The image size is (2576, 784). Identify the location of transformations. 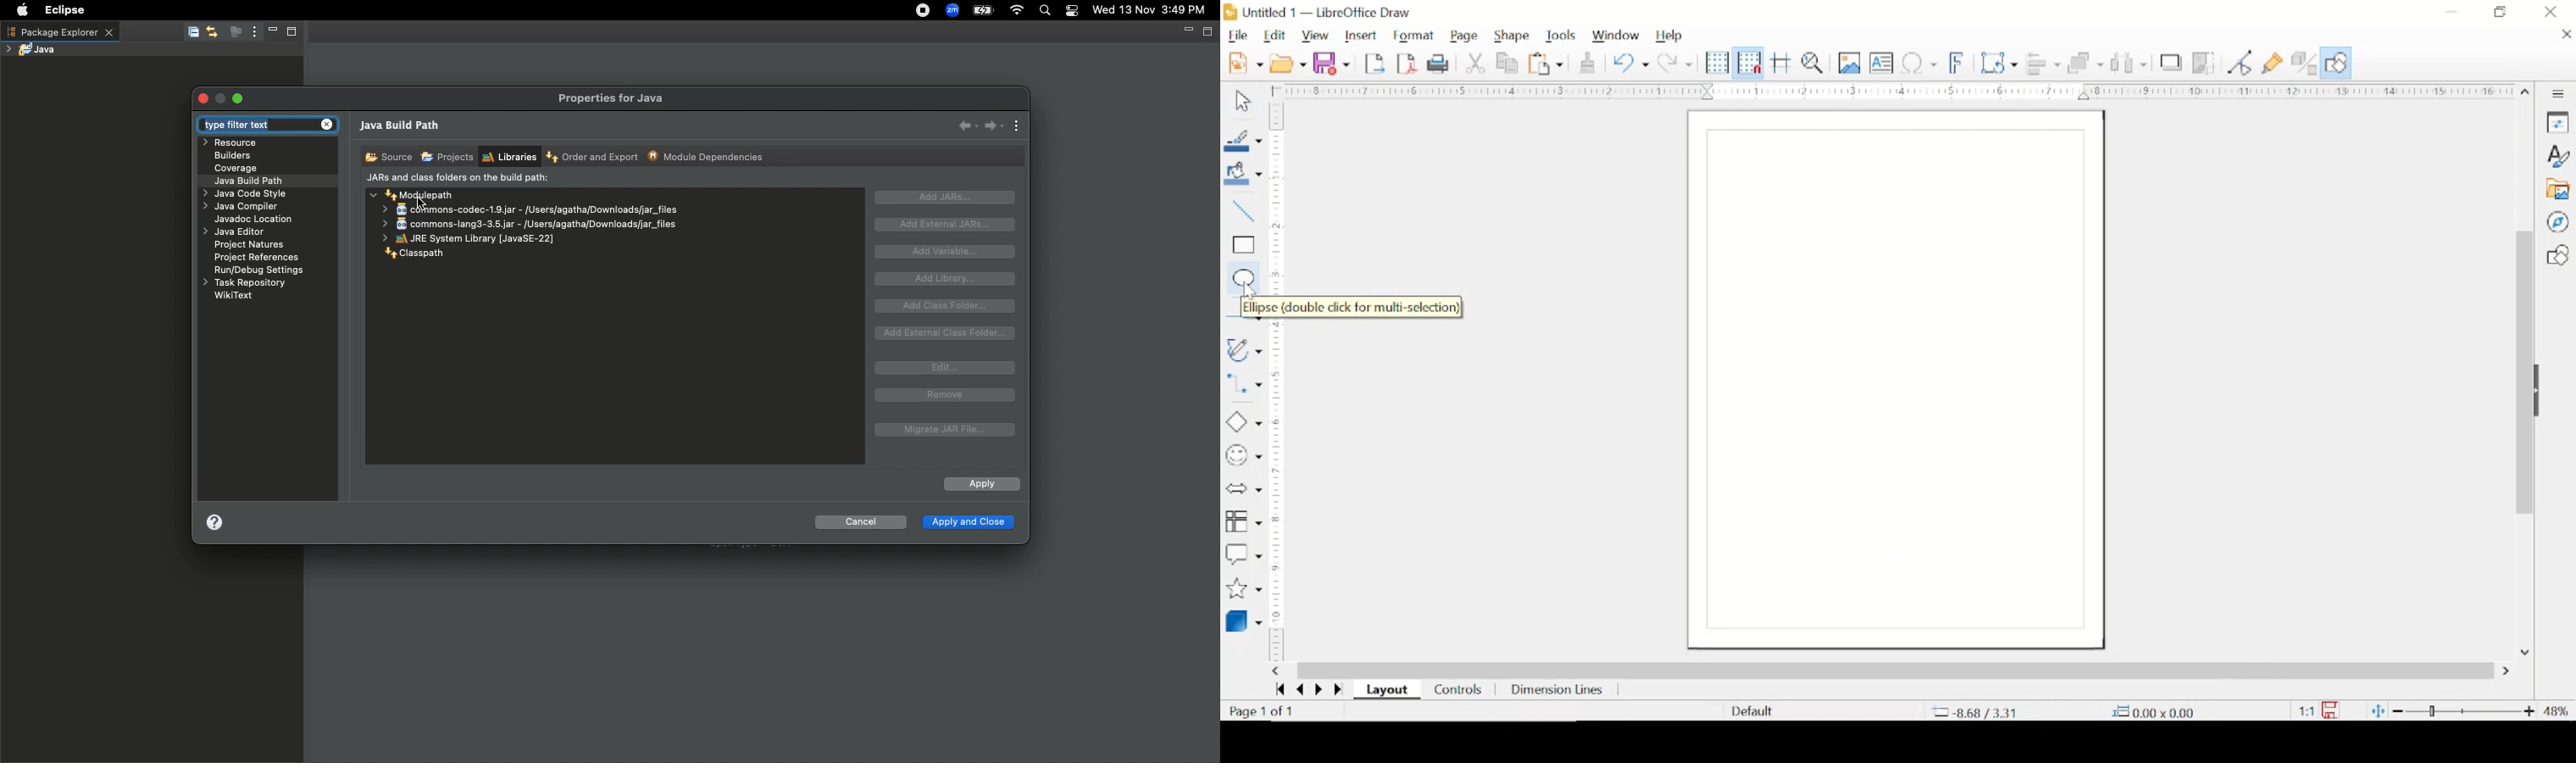
(2000, 62).